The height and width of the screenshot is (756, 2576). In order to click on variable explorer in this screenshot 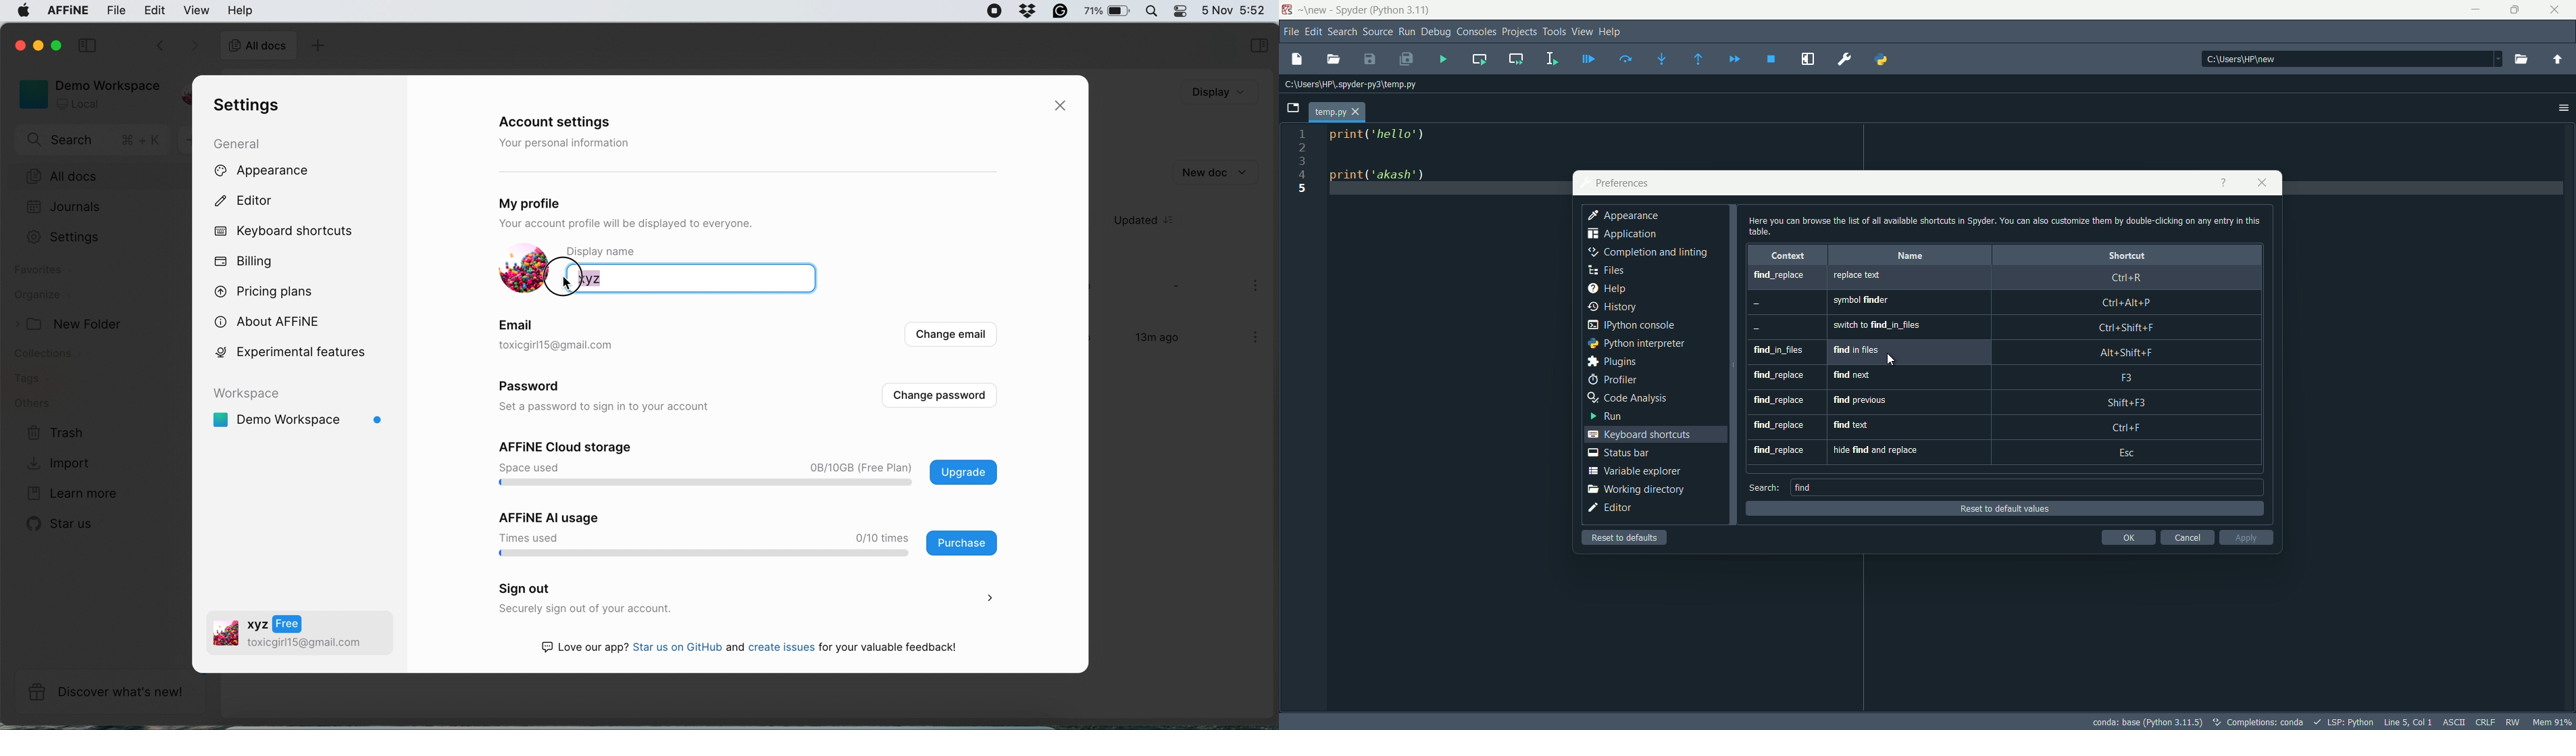, I will do `click(1634, 471)`.